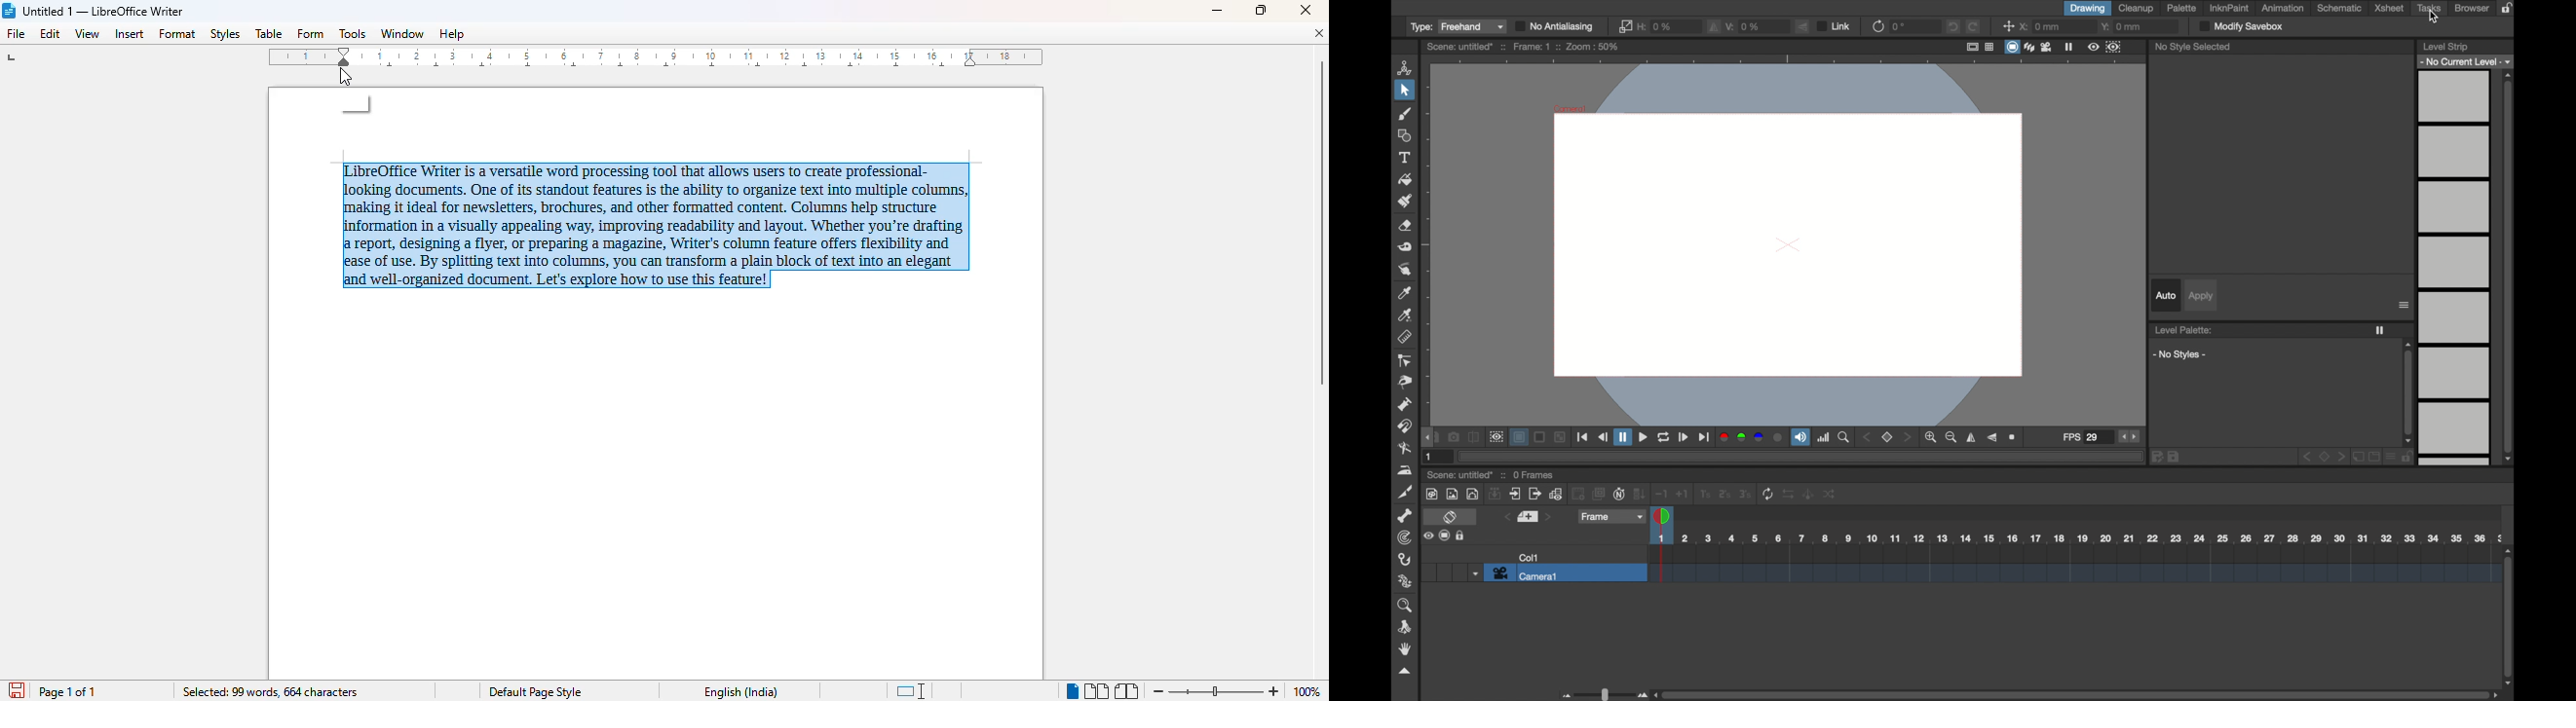 The width and height of the screenshot is (2576, 728). Describe the element at coordinates (1406, 136) in the screenshot. I see `shape tool` at that location.